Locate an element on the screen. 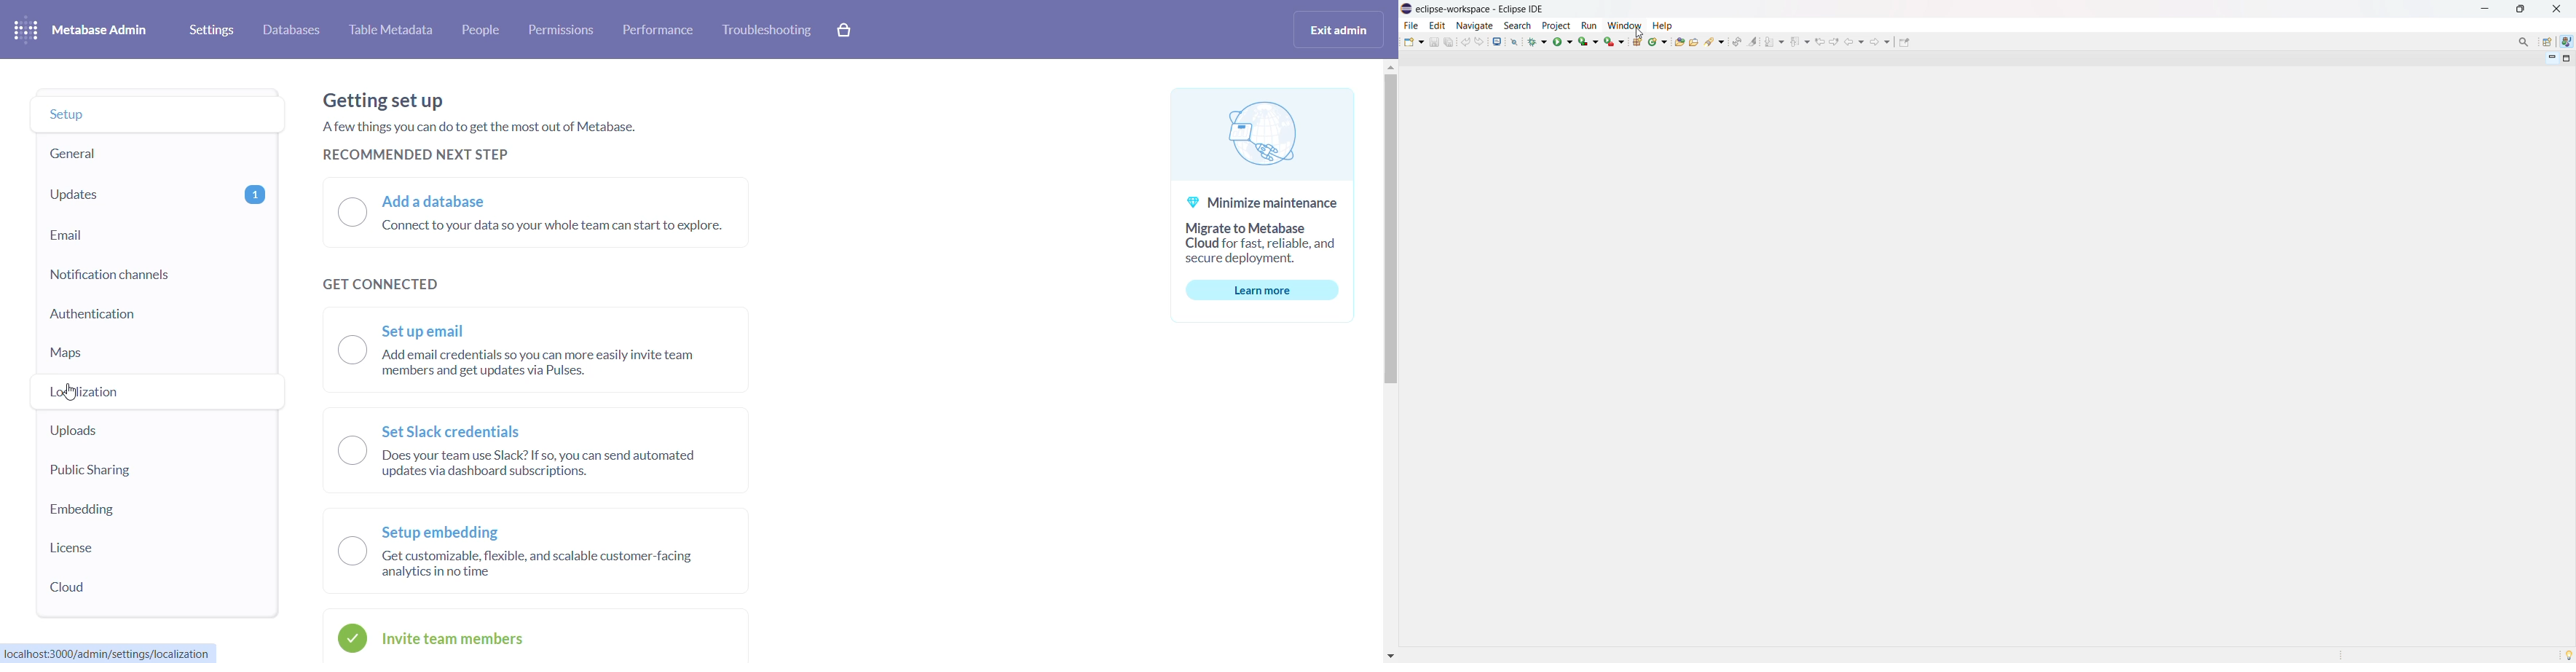 This screenshot has height=672, width=2576. run last tool is located at coordinates (1615, 41).